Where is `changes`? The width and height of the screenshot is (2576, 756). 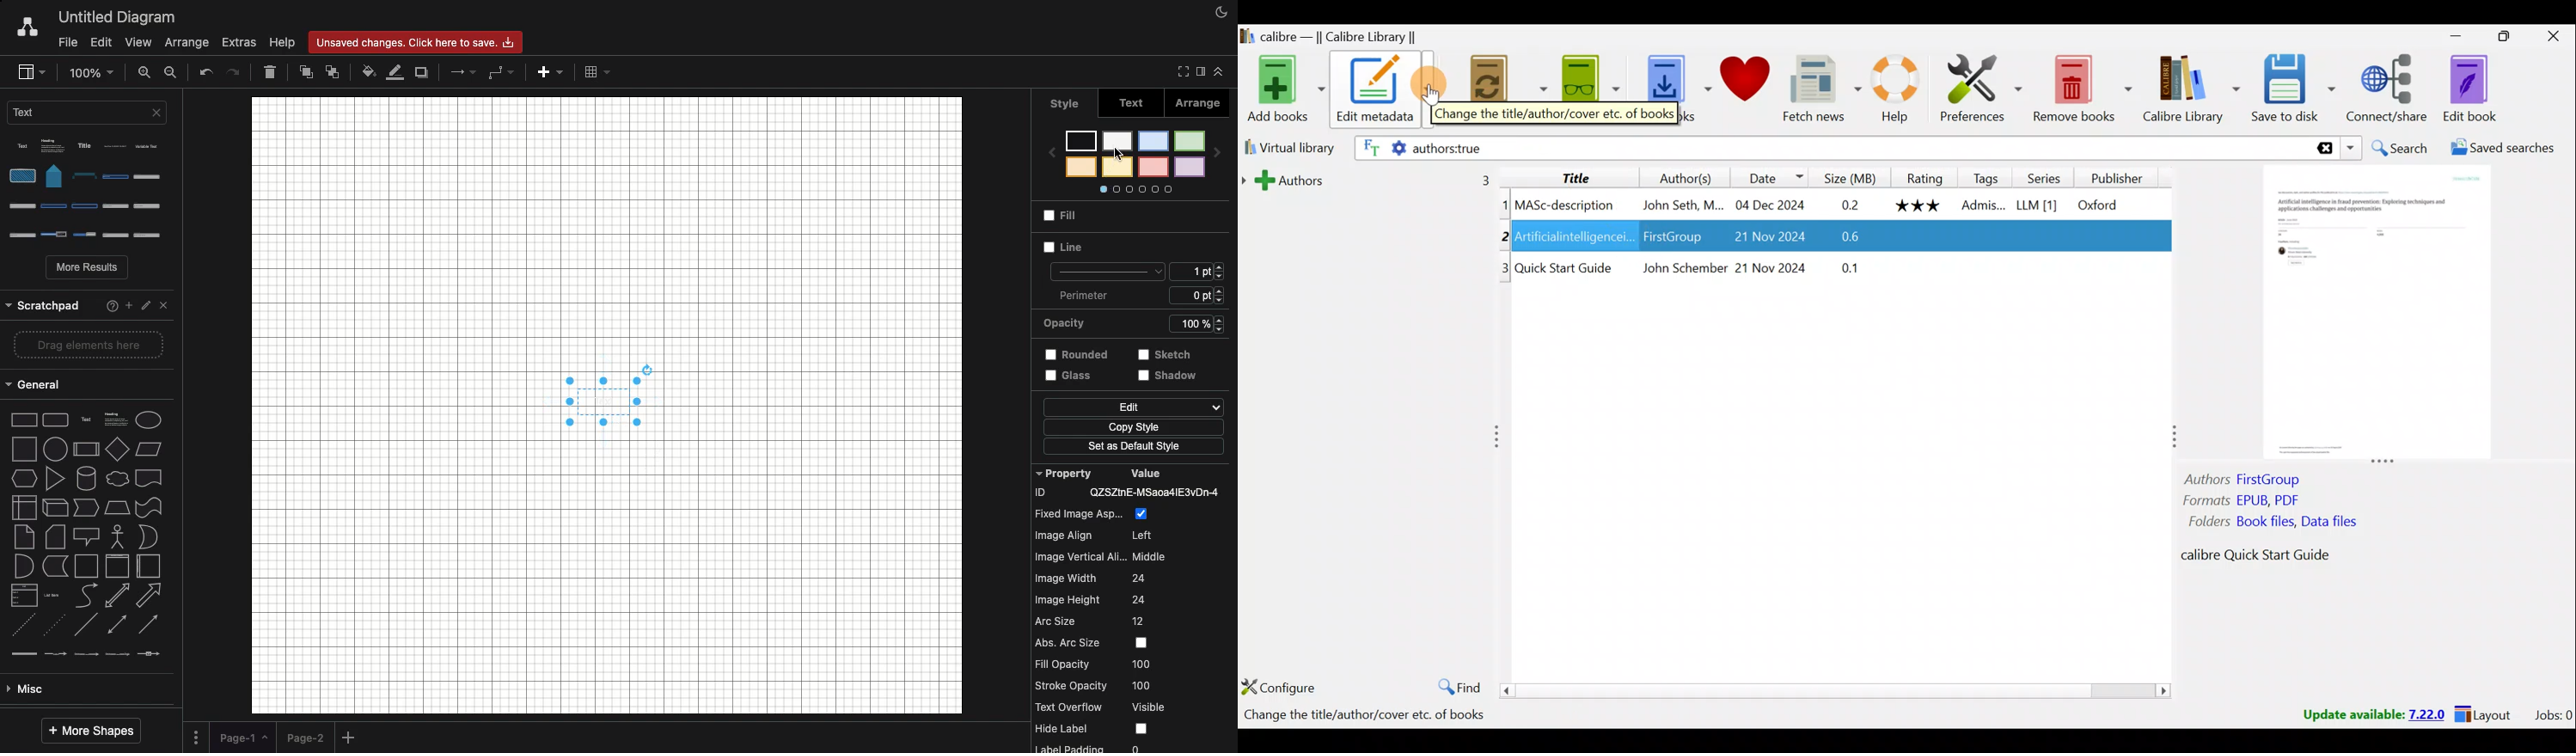
changes is located at coordinates (420, 41).